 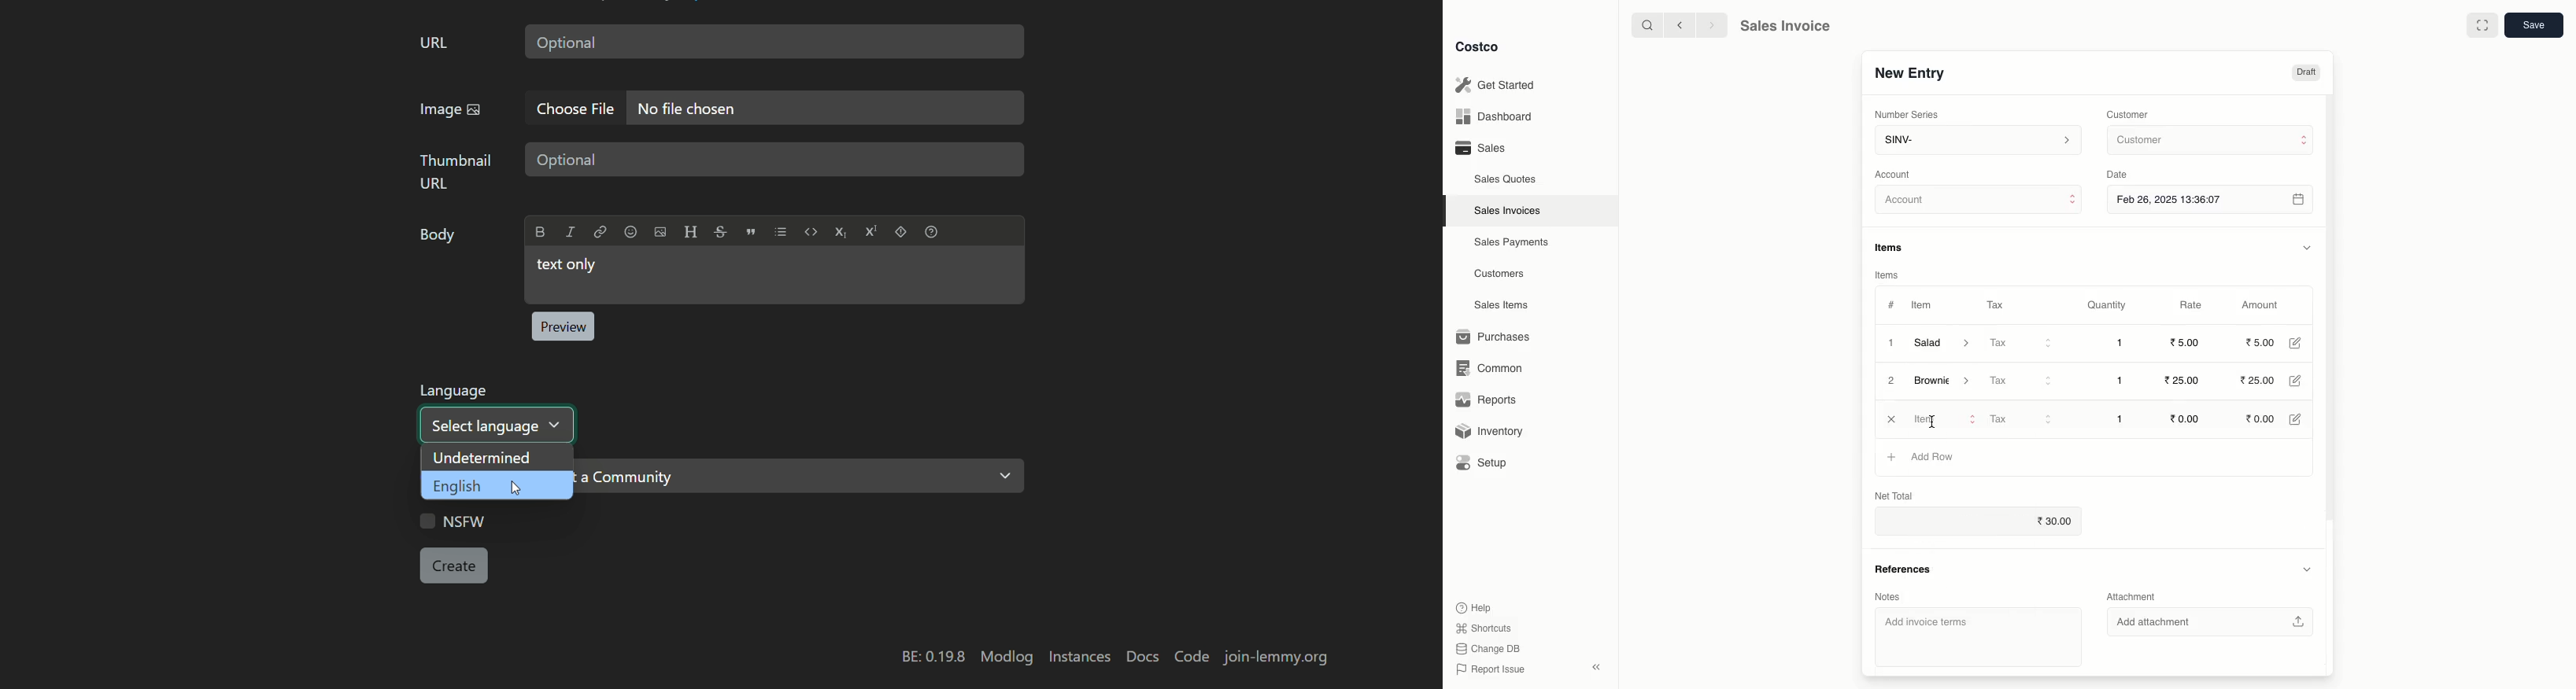 What do you see at coordinates (2118, 421) in the screenshot?
I see `1` at bounding box center [2118, 421].